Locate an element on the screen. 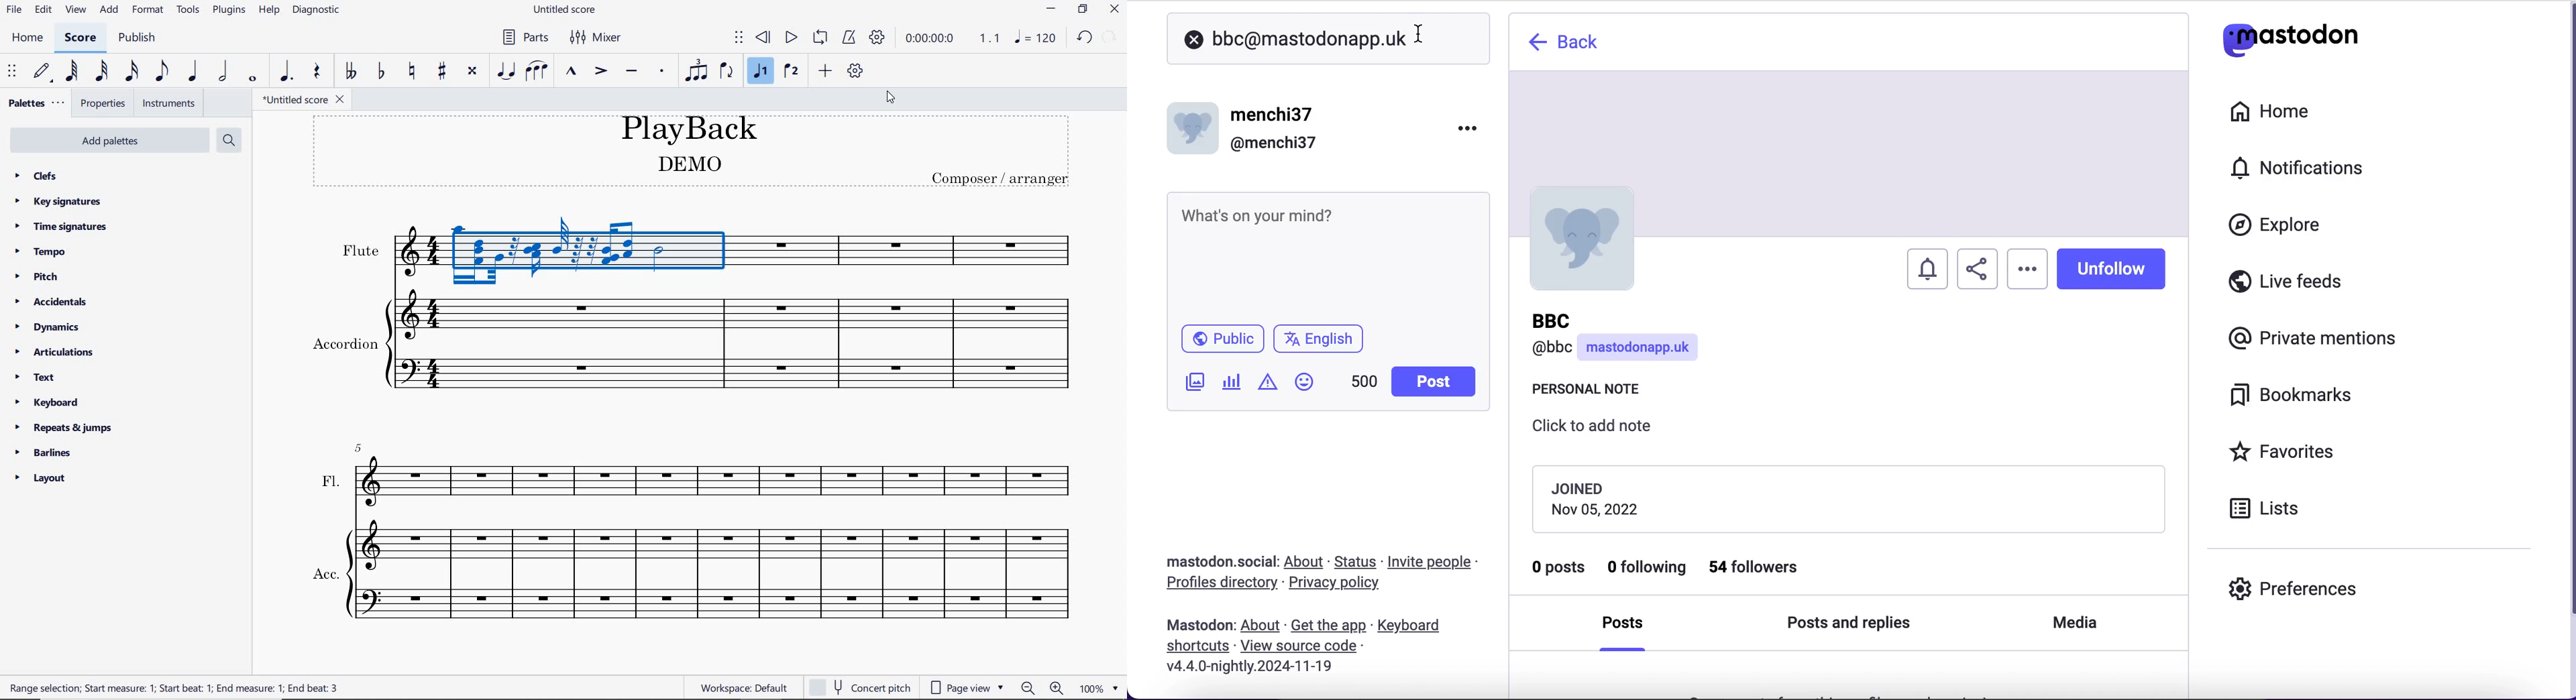 The image size is (2576, 700). rest is located at coordinates (317, 72).